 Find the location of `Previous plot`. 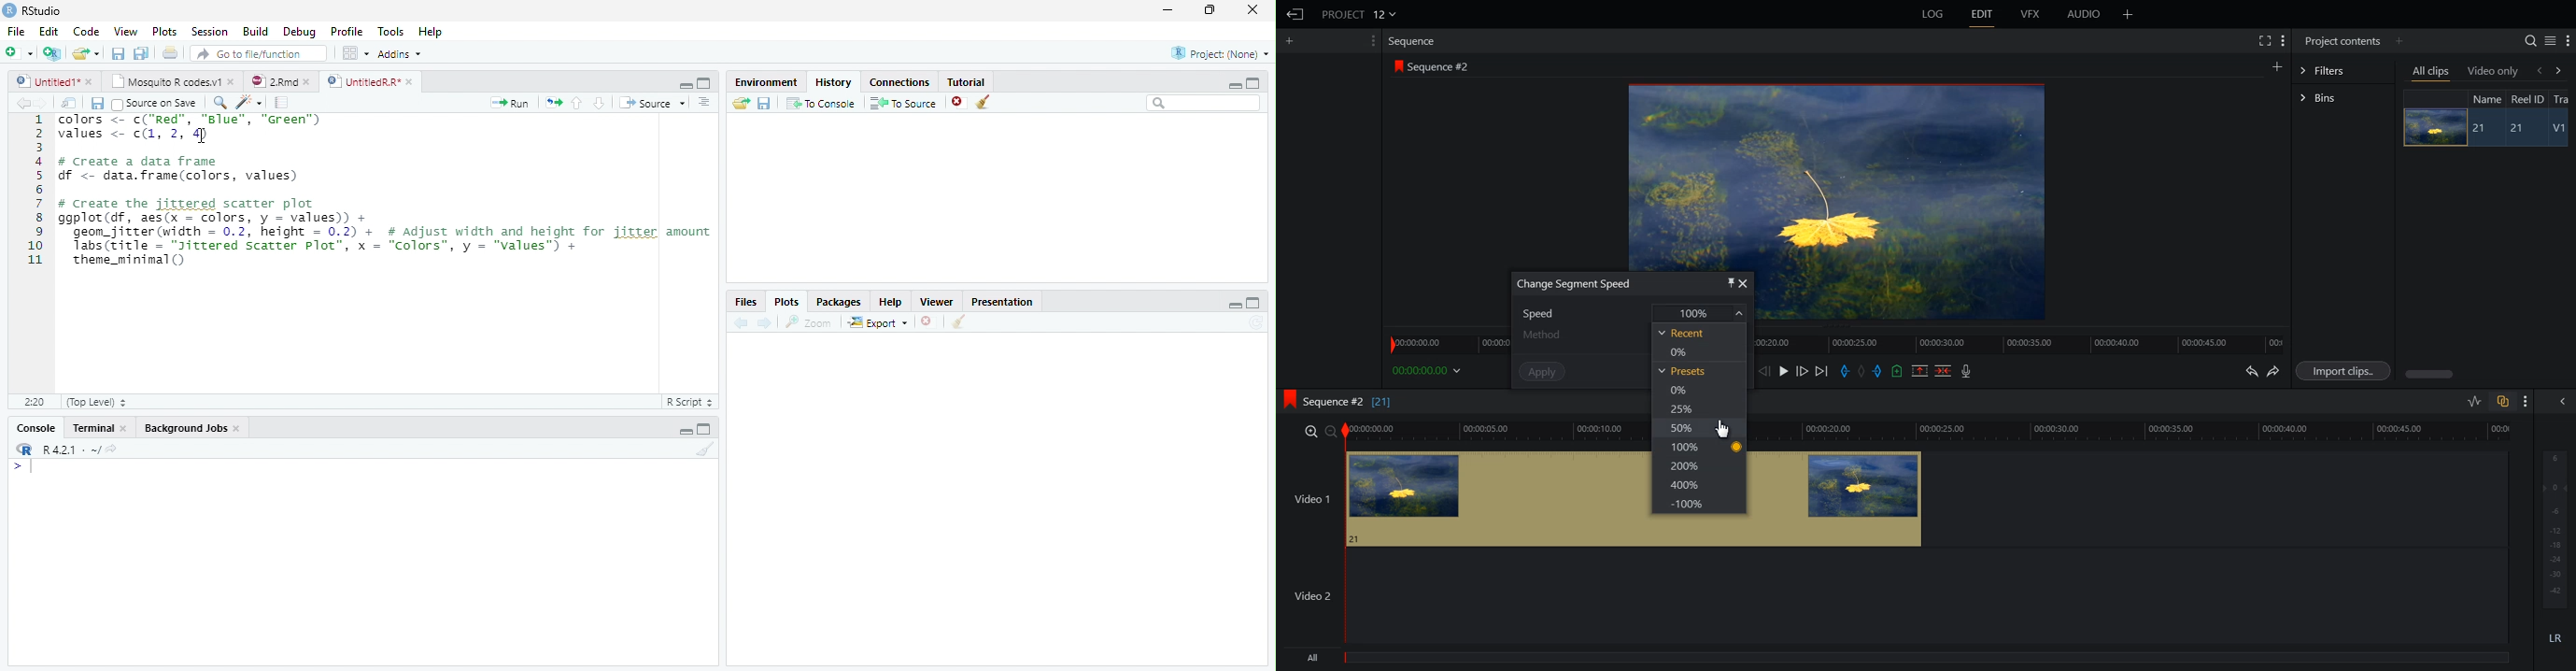

Previous plot is located at coordinates (742, 322).